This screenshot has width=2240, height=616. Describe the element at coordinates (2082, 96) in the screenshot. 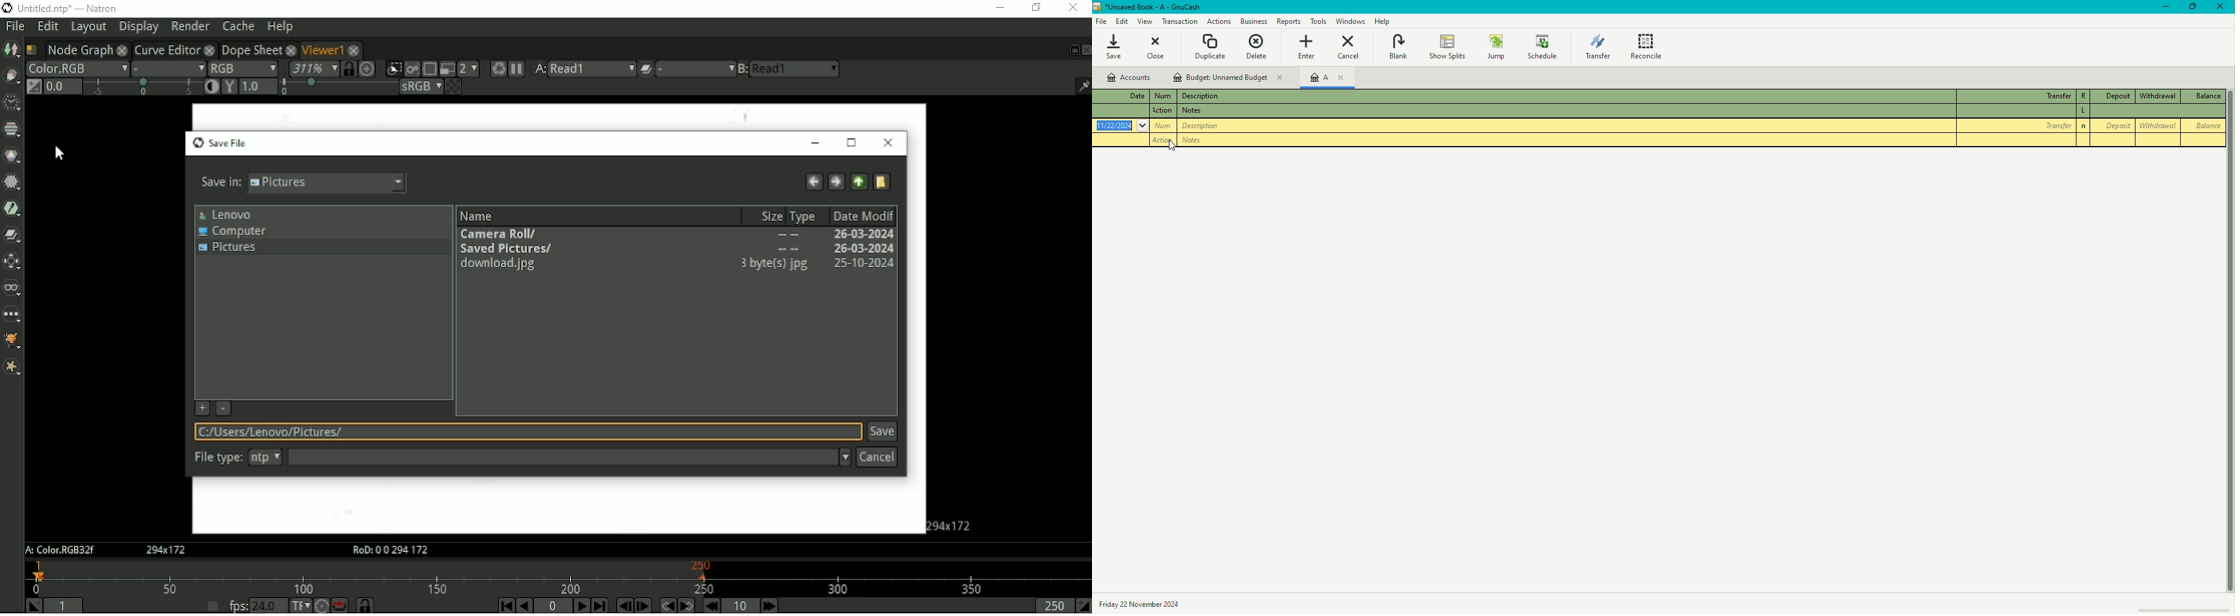

I see `R` at that location.